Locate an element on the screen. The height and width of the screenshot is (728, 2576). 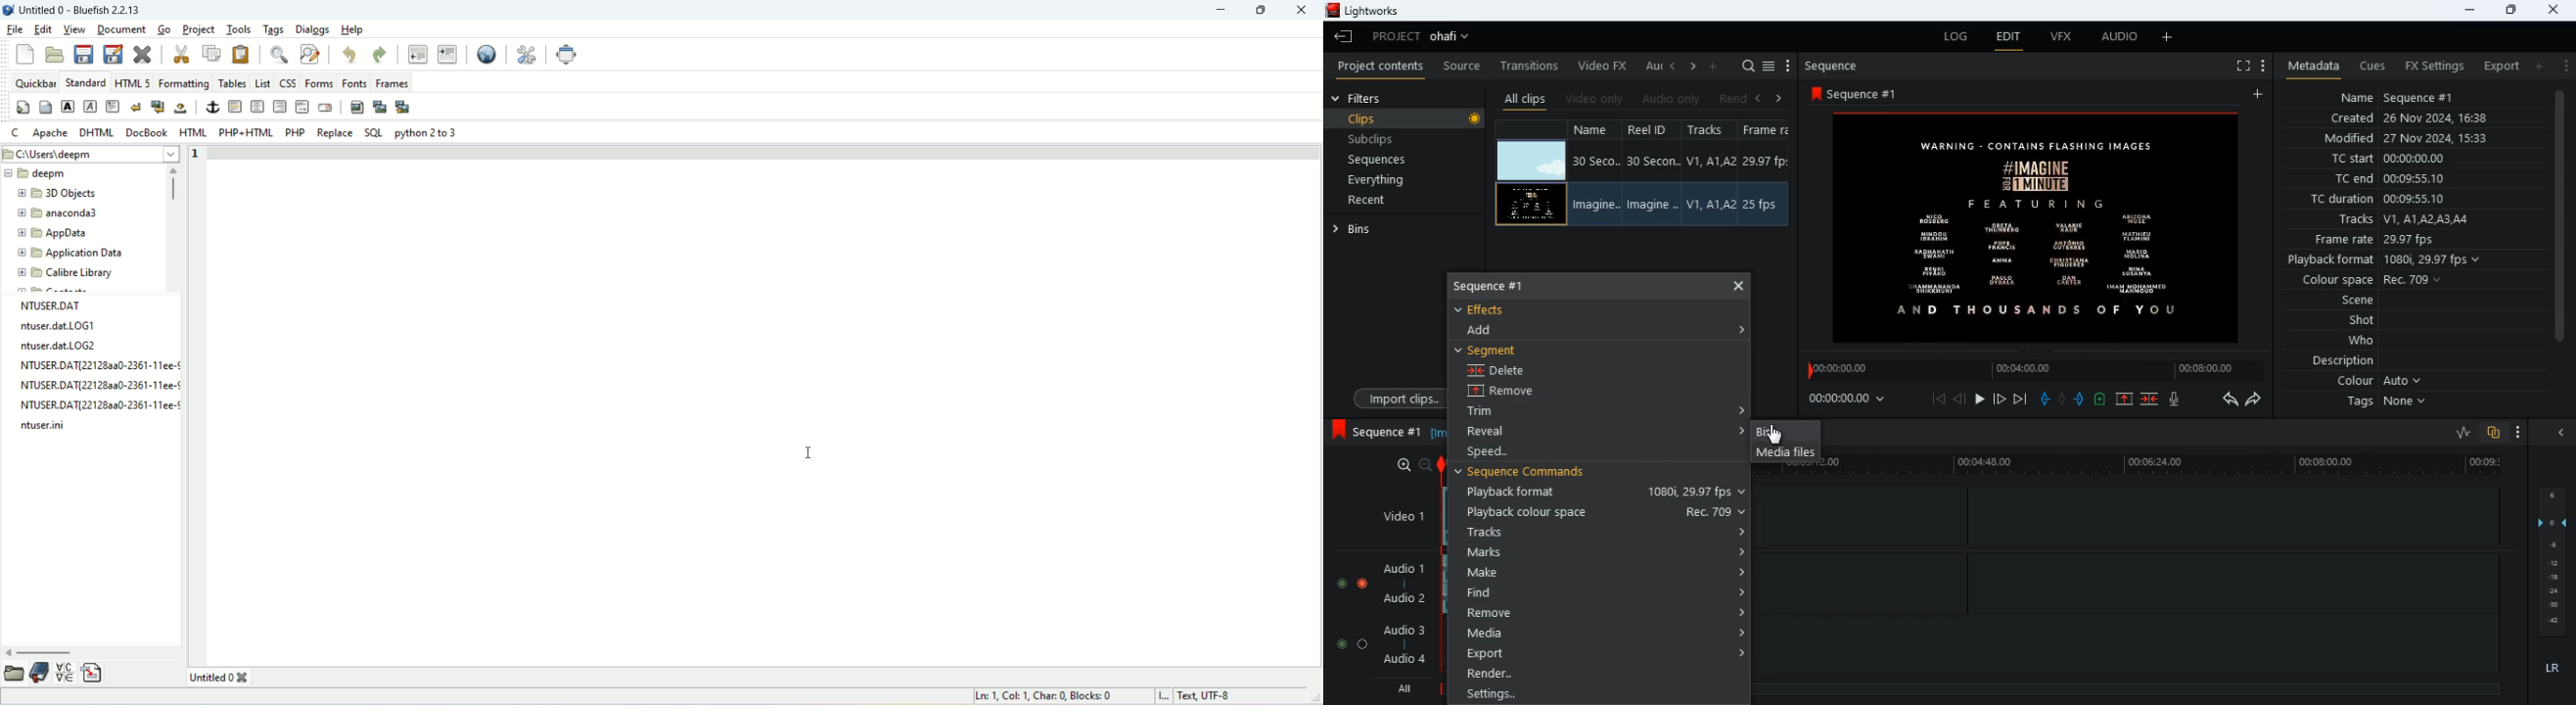
document is located at coordinates (122, 28).